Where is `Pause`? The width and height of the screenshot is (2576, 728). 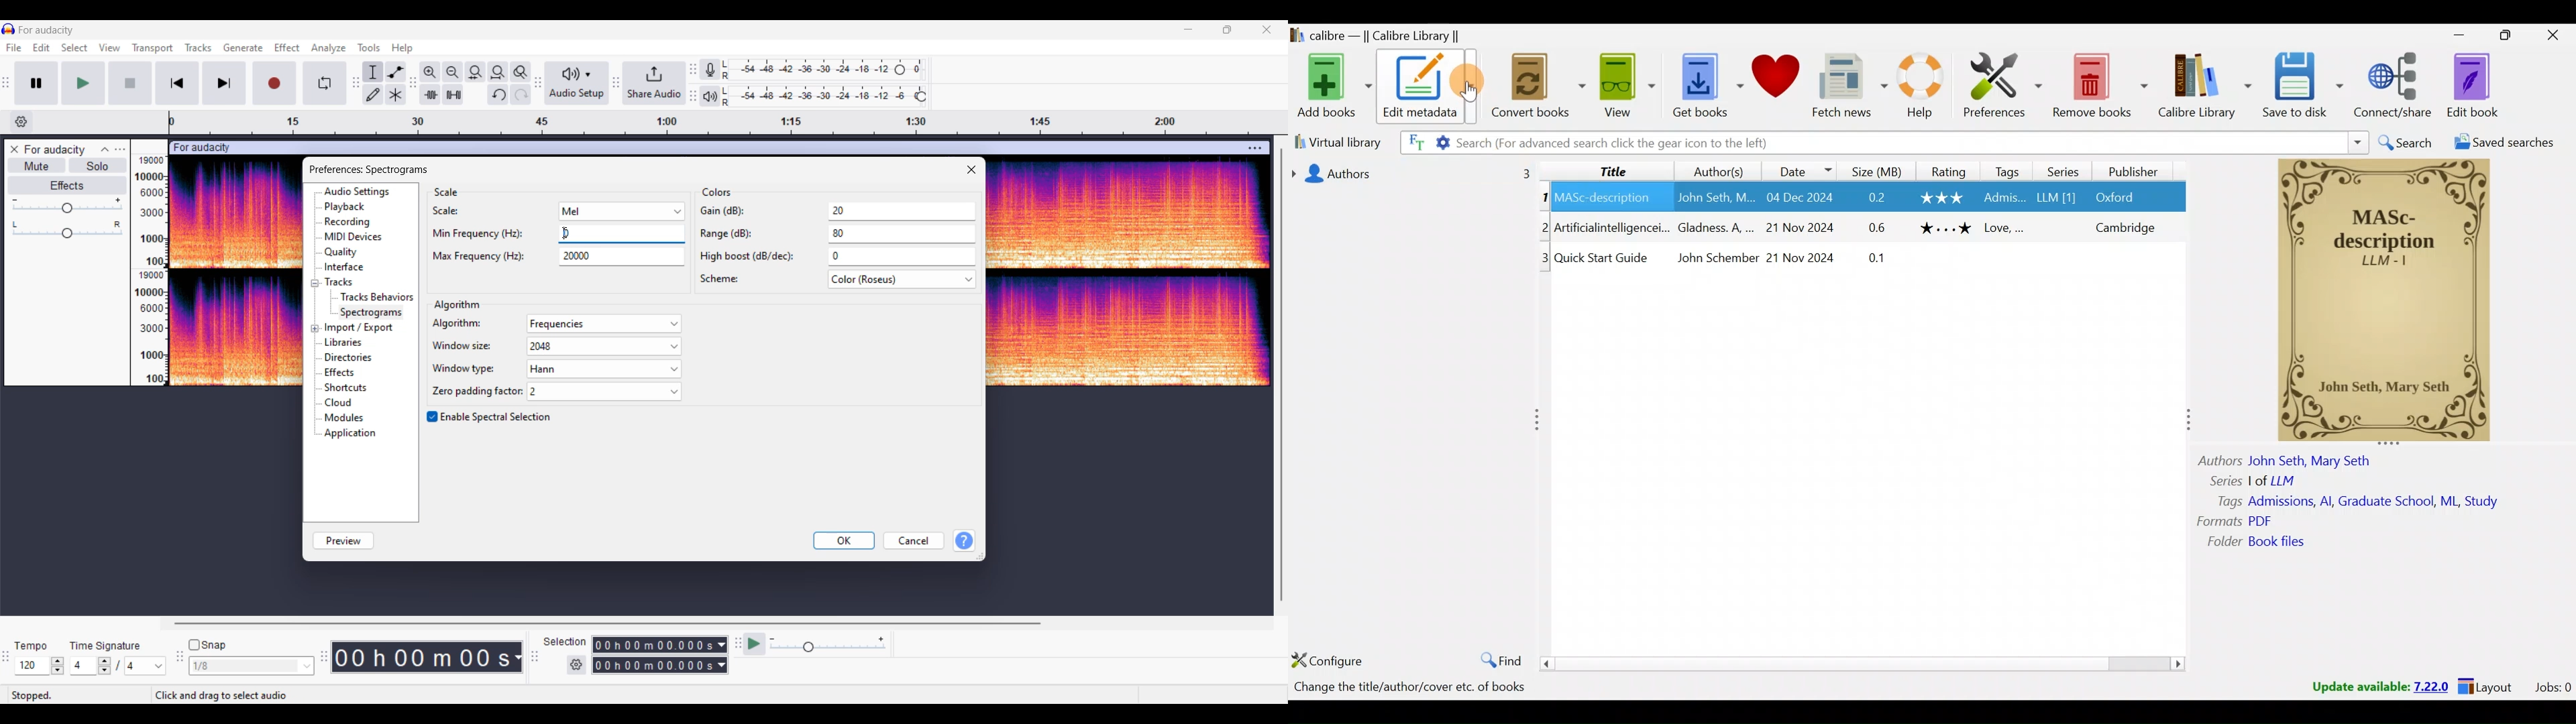 Pause is located at coordinates (37, 83).